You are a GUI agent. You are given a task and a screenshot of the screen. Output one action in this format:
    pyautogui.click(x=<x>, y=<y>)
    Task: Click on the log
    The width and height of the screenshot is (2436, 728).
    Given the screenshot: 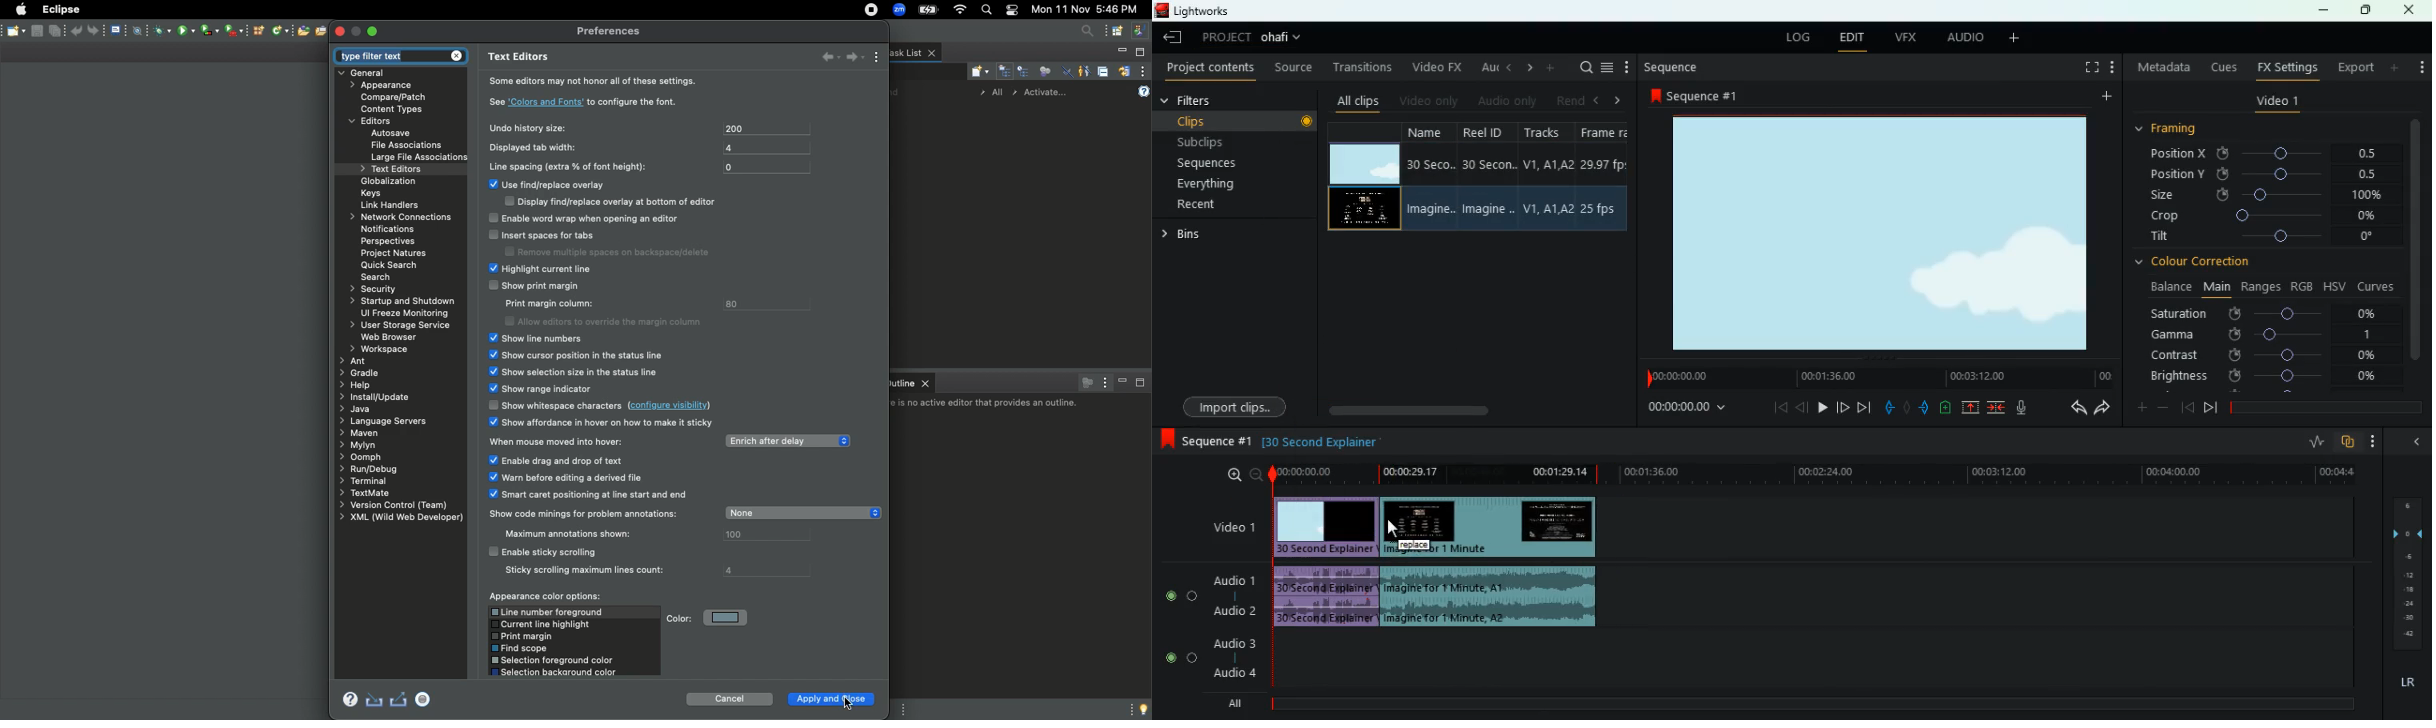 What is the action you would take?
    pyautogui.click(x=1798, y=39)
    